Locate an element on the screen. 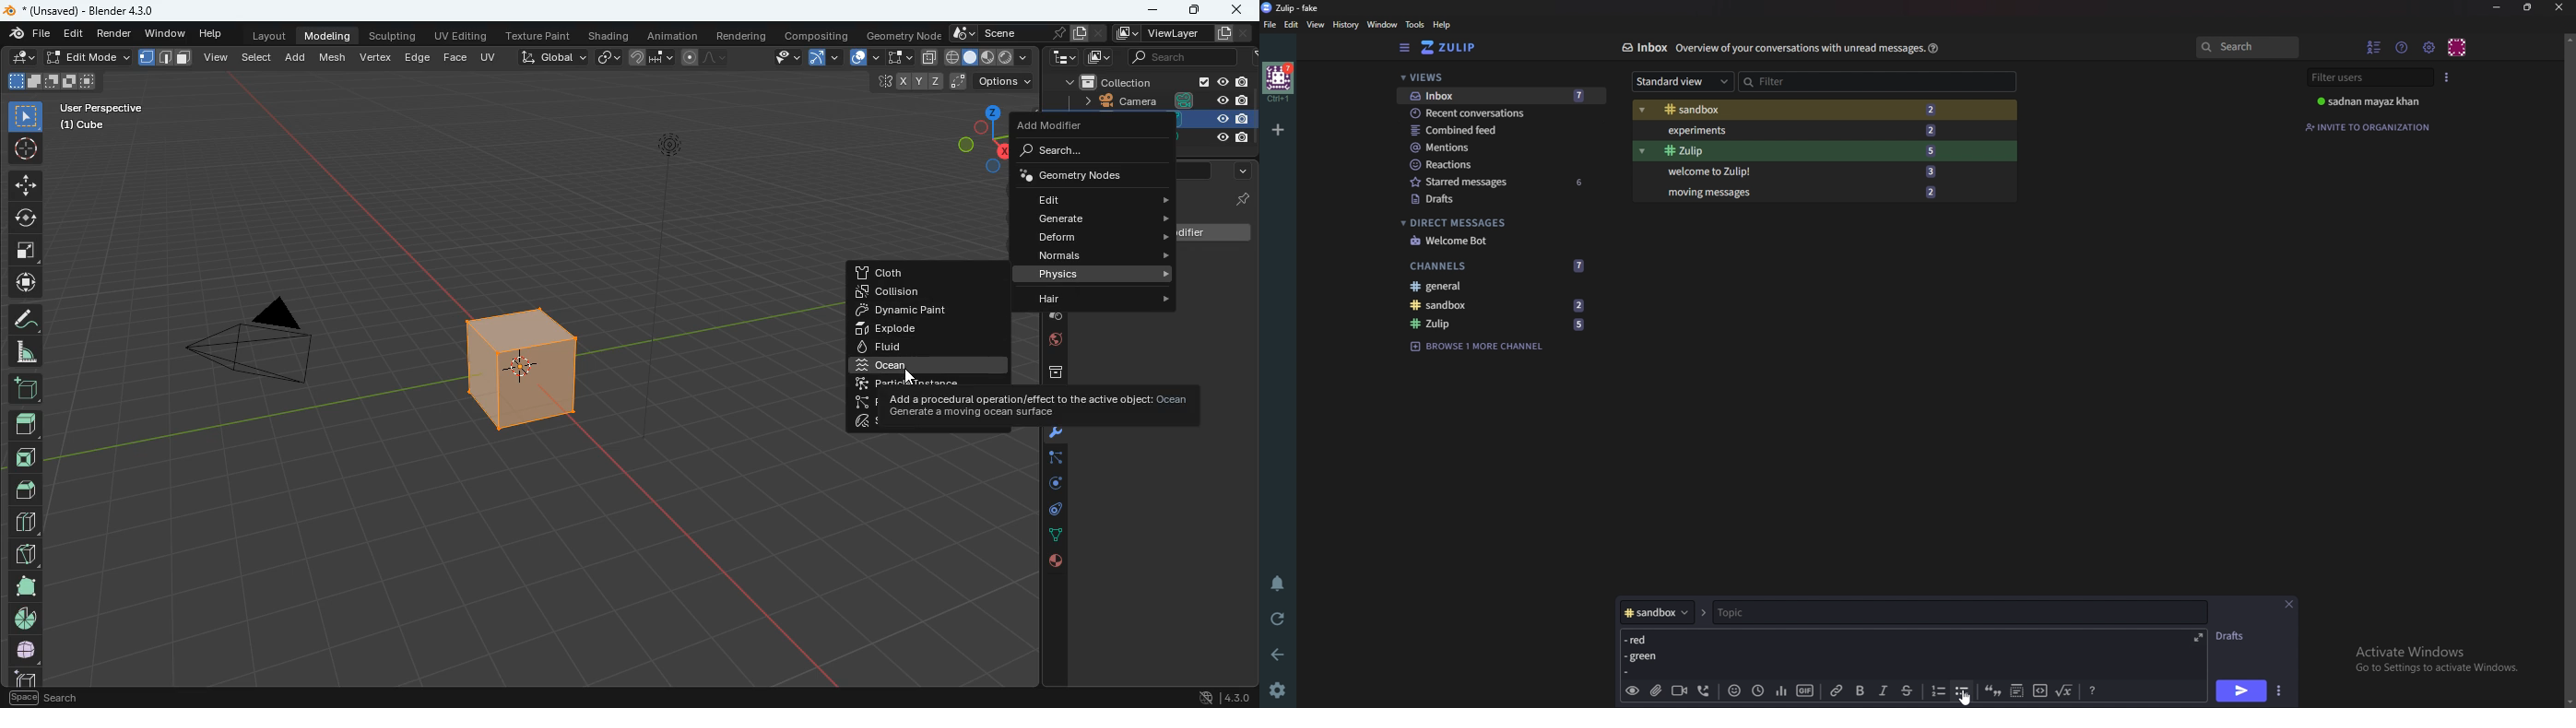 This screenshot has height=728, width=2576. Sandbox is located at coordinates (1795, 110).